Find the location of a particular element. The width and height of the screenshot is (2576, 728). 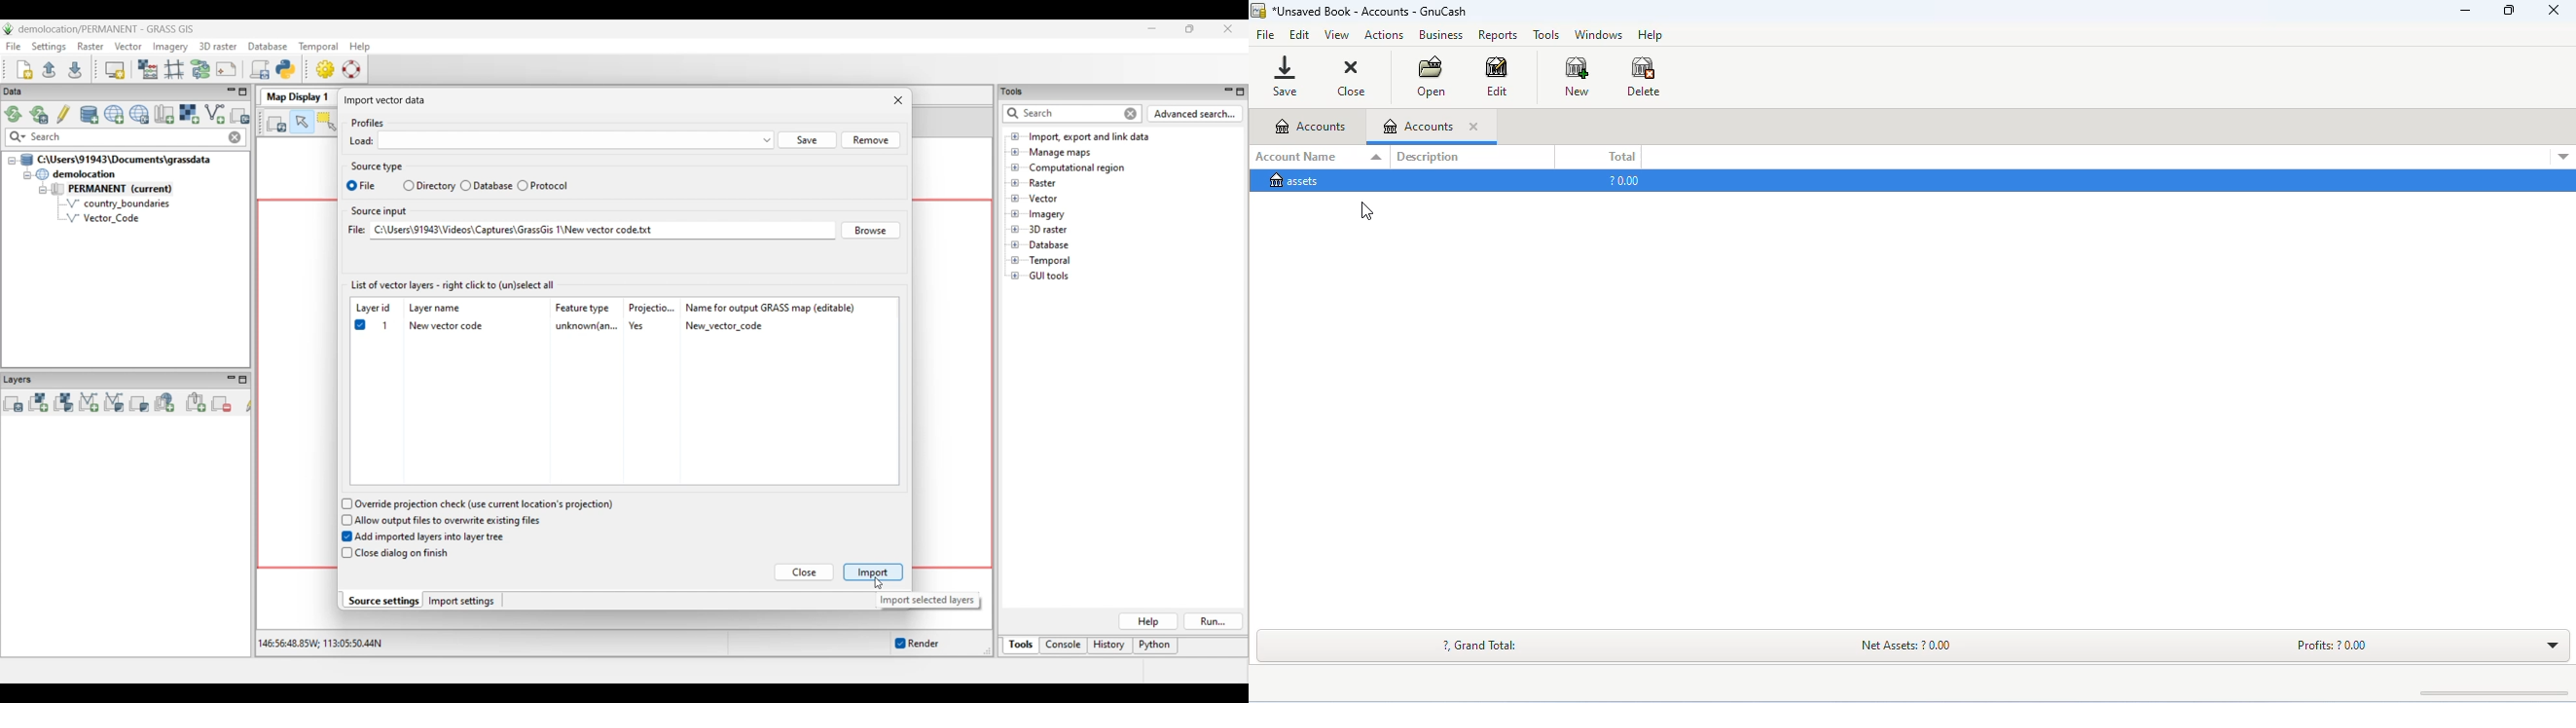

drop down is located at coordinates (2551, 646).